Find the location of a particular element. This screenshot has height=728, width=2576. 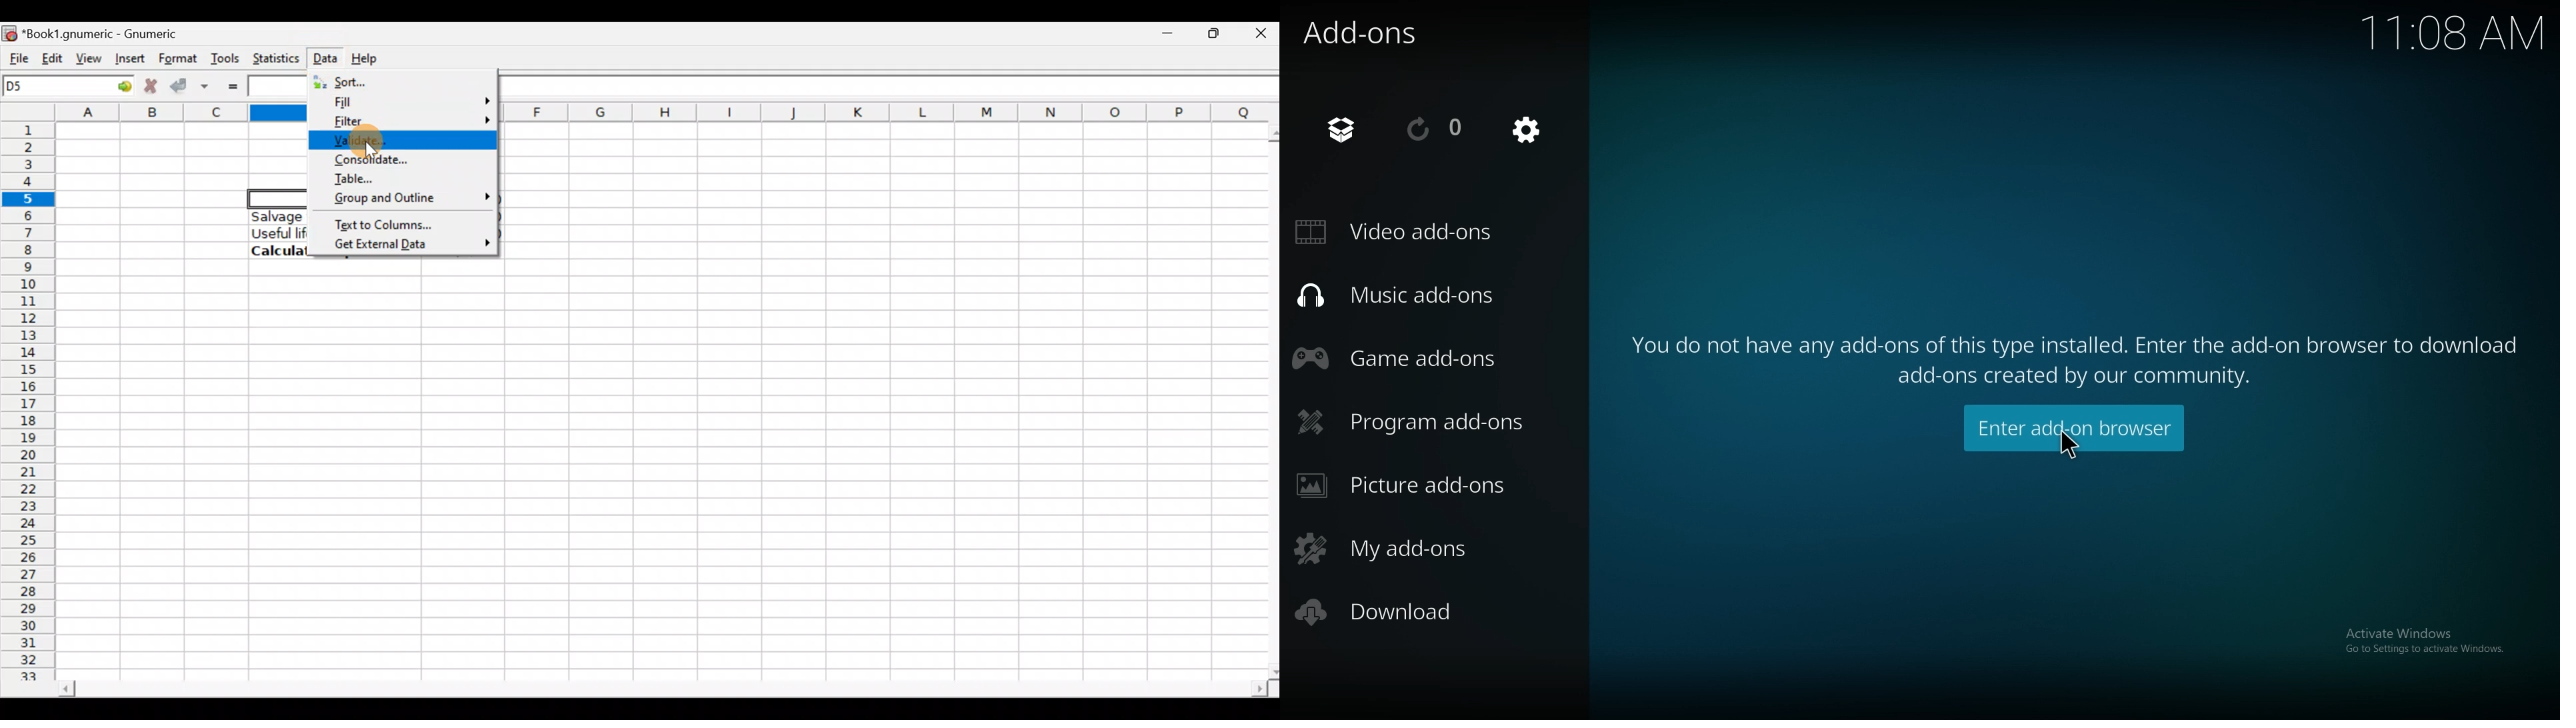

download is located at coordinates (1385, 613).